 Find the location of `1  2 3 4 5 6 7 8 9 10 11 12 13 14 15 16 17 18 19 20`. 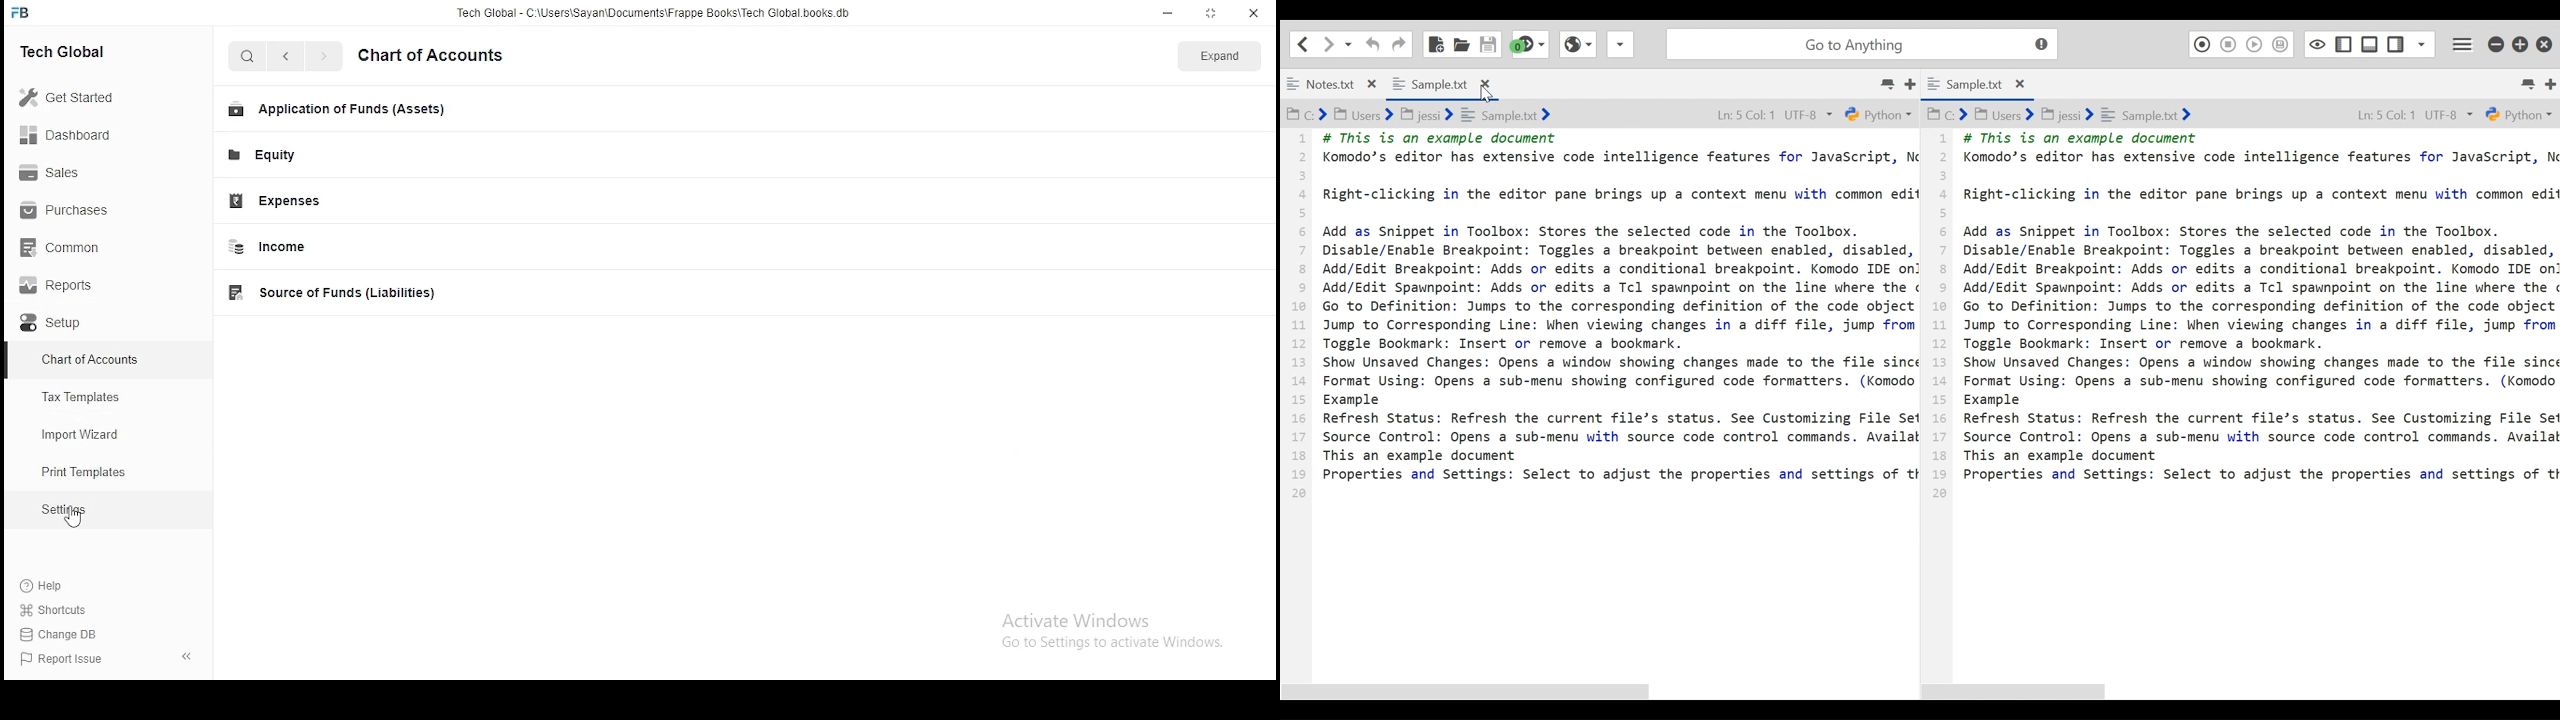

1  2 3 4 5 6 7 8 9 10 11 12 13 14 15 16 17 18 19 20 is located at coordinates (1941, 321).